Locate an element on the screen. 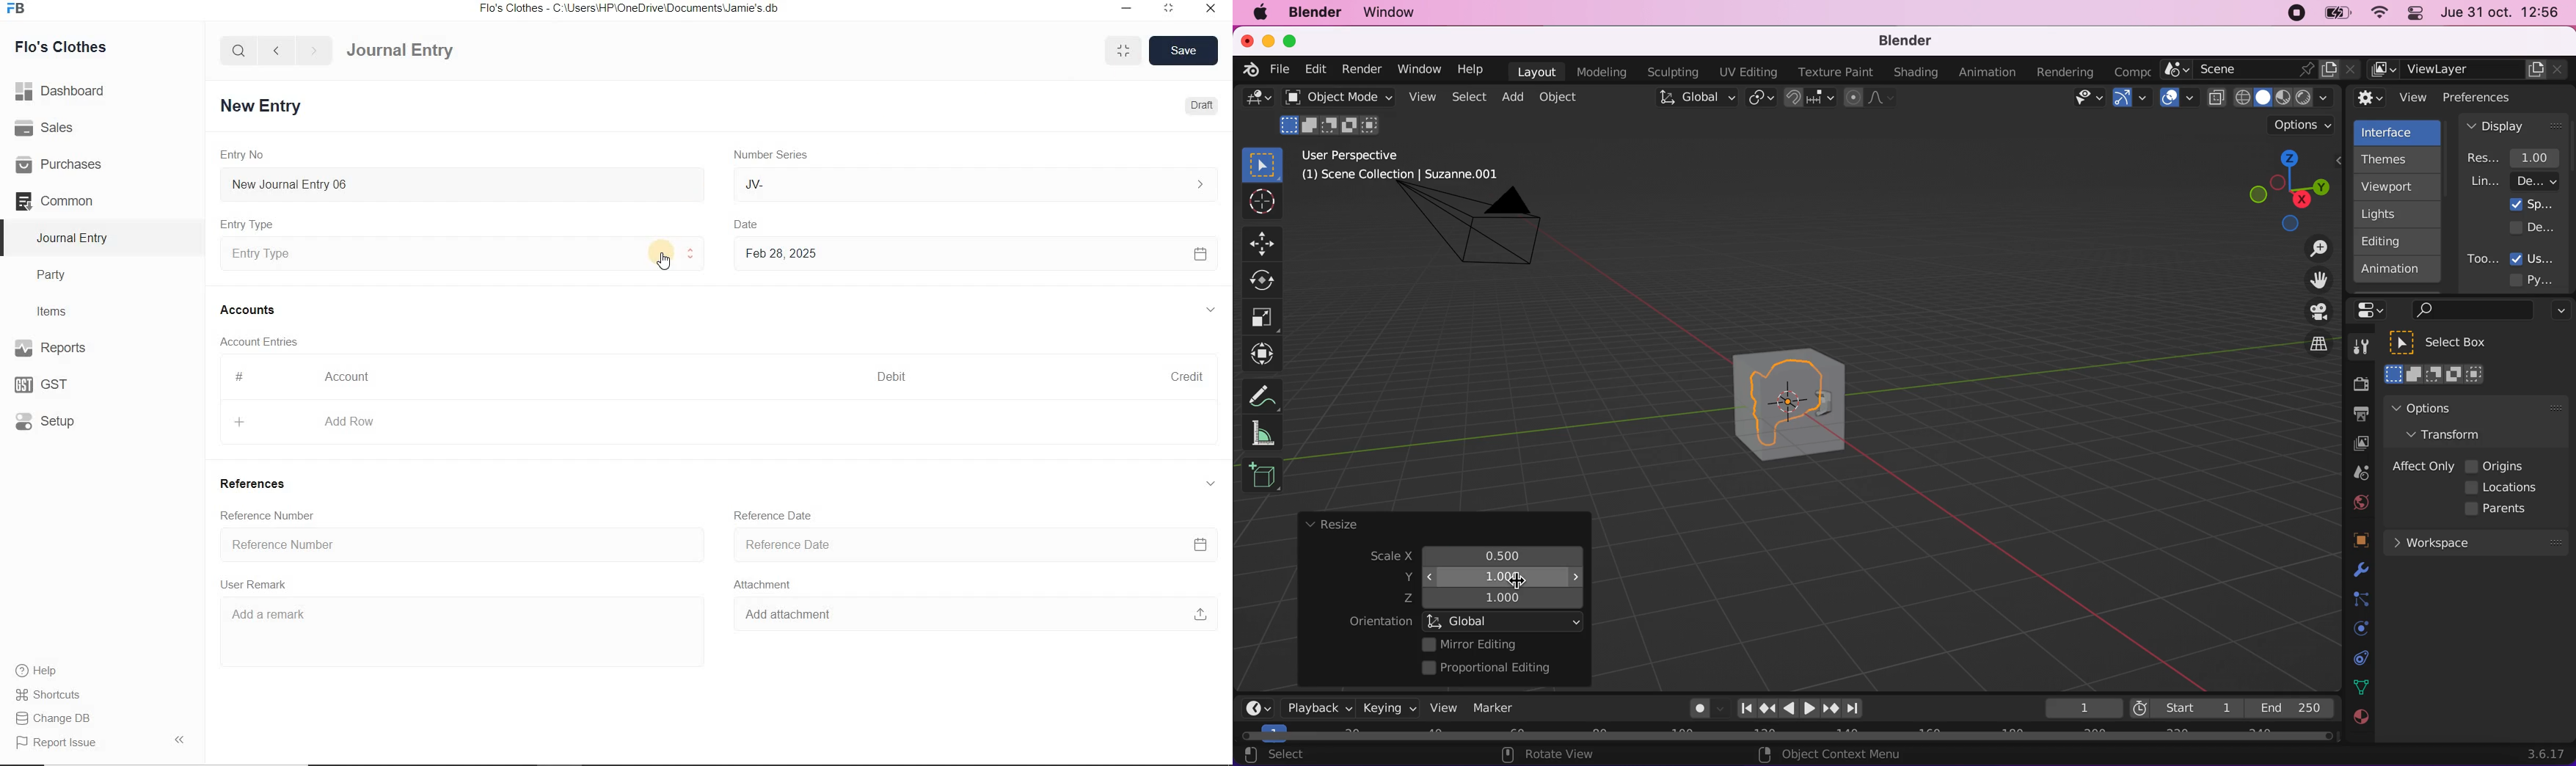  toggle the camera view is located at coordinates (2312, 313).